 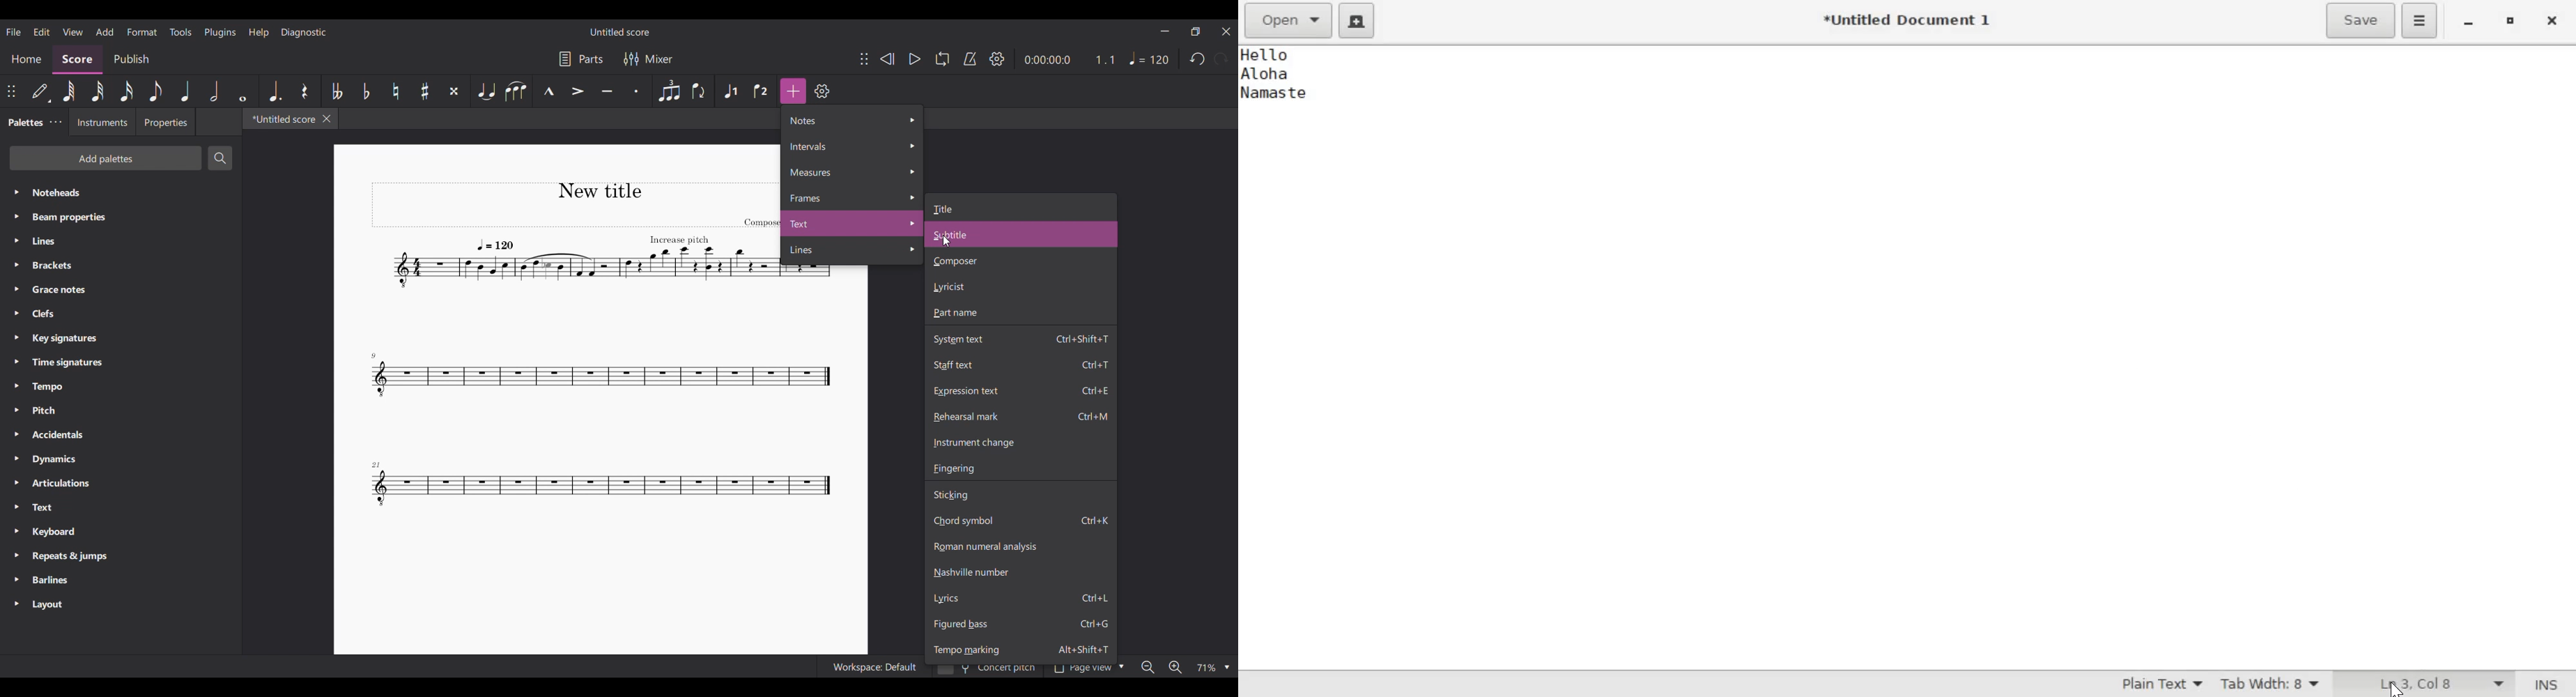 I want to click on Subtitle highlighted by cursor, so click(x=1022, y=234).